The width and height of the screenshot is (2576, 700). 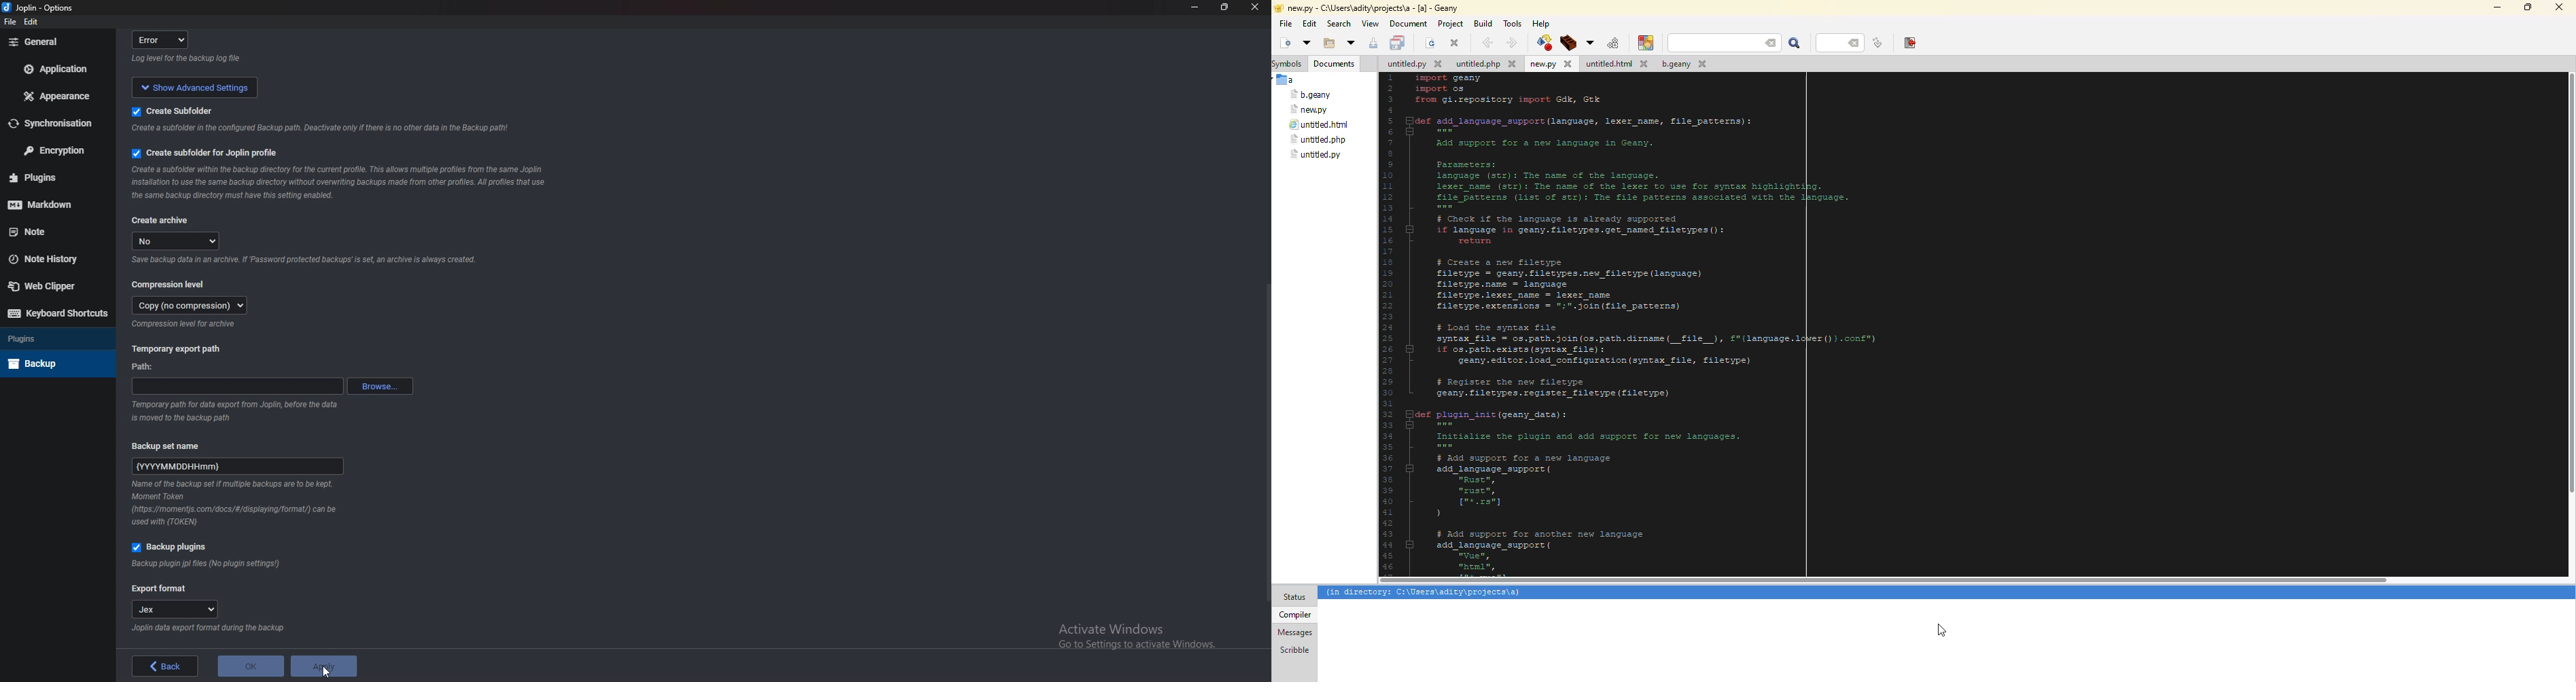 I want to click on Resize, so click(x=1226, y=7).